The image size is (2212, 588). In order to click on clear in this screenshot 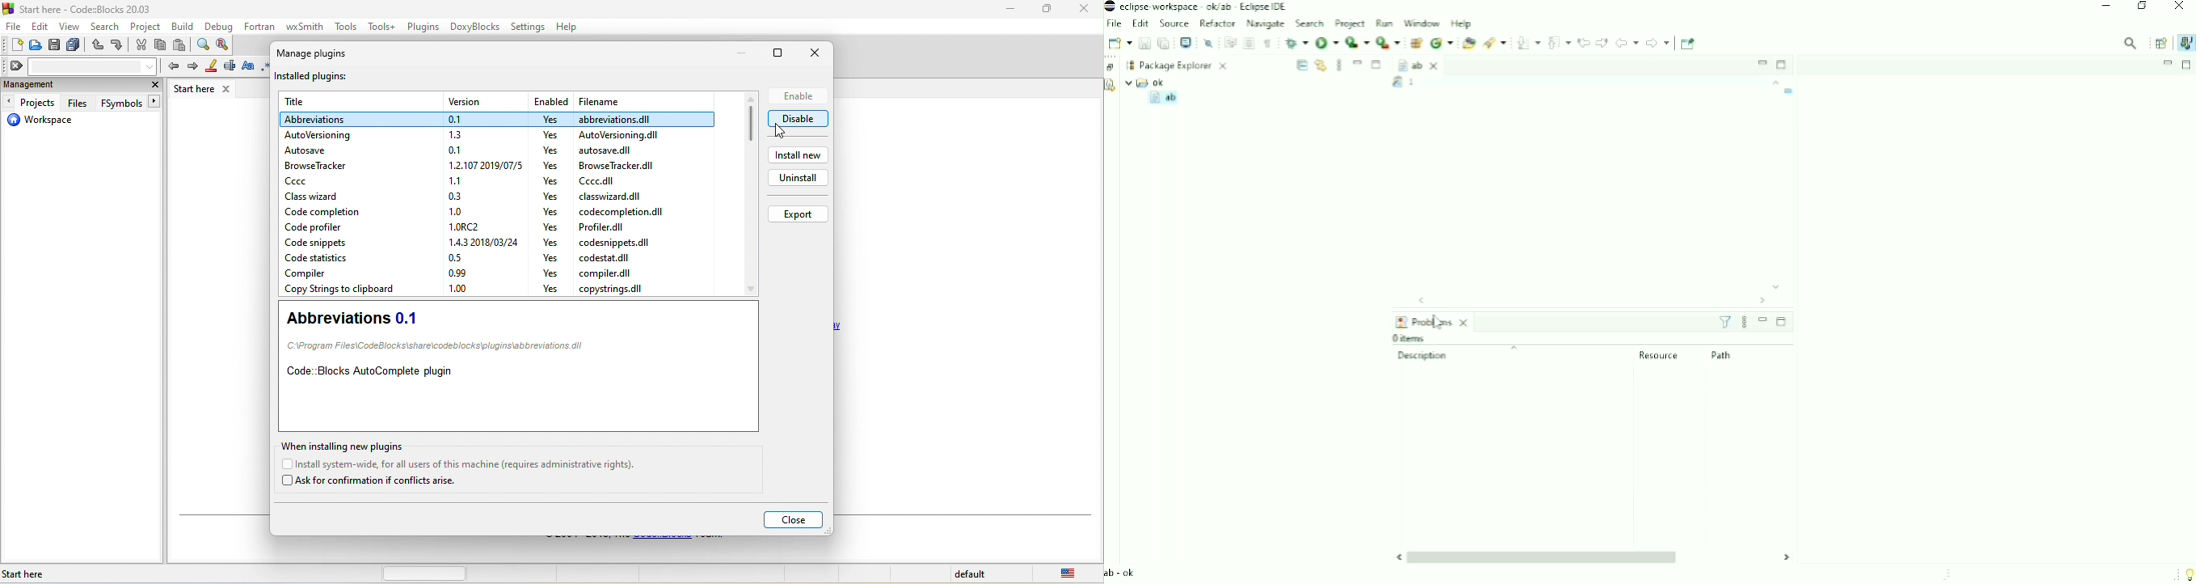, I will do `click(81, 66)`.